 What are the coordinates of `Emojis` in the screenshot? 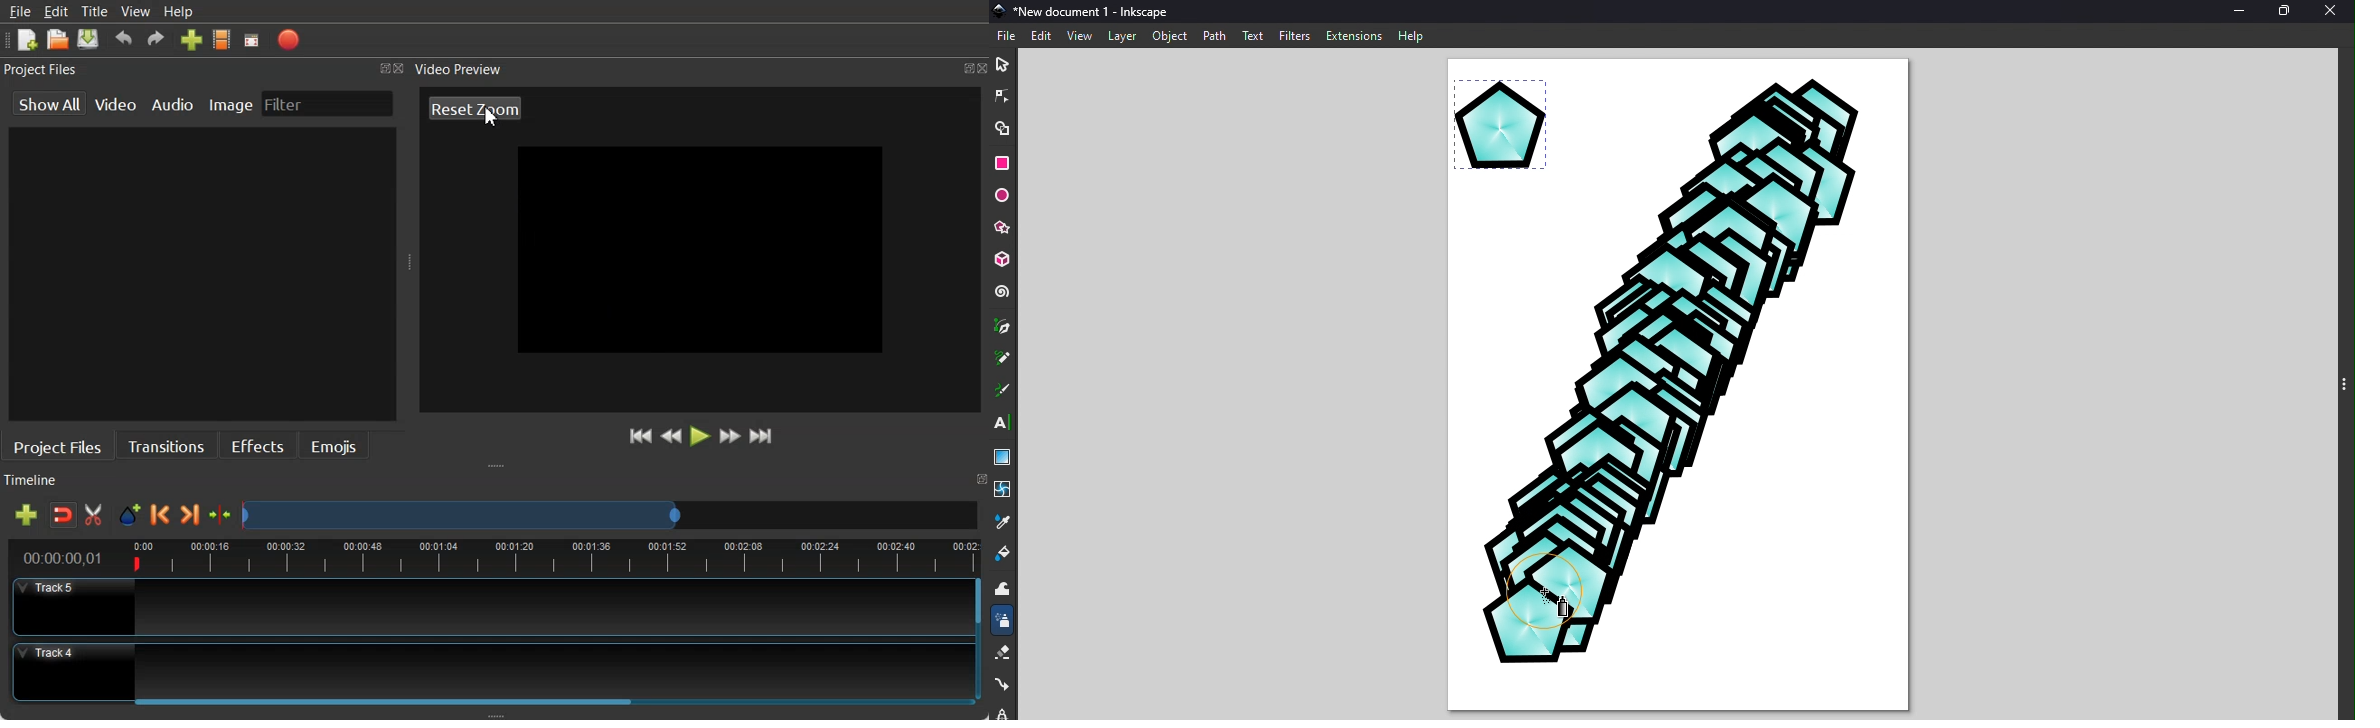 It's located at (333, 445).